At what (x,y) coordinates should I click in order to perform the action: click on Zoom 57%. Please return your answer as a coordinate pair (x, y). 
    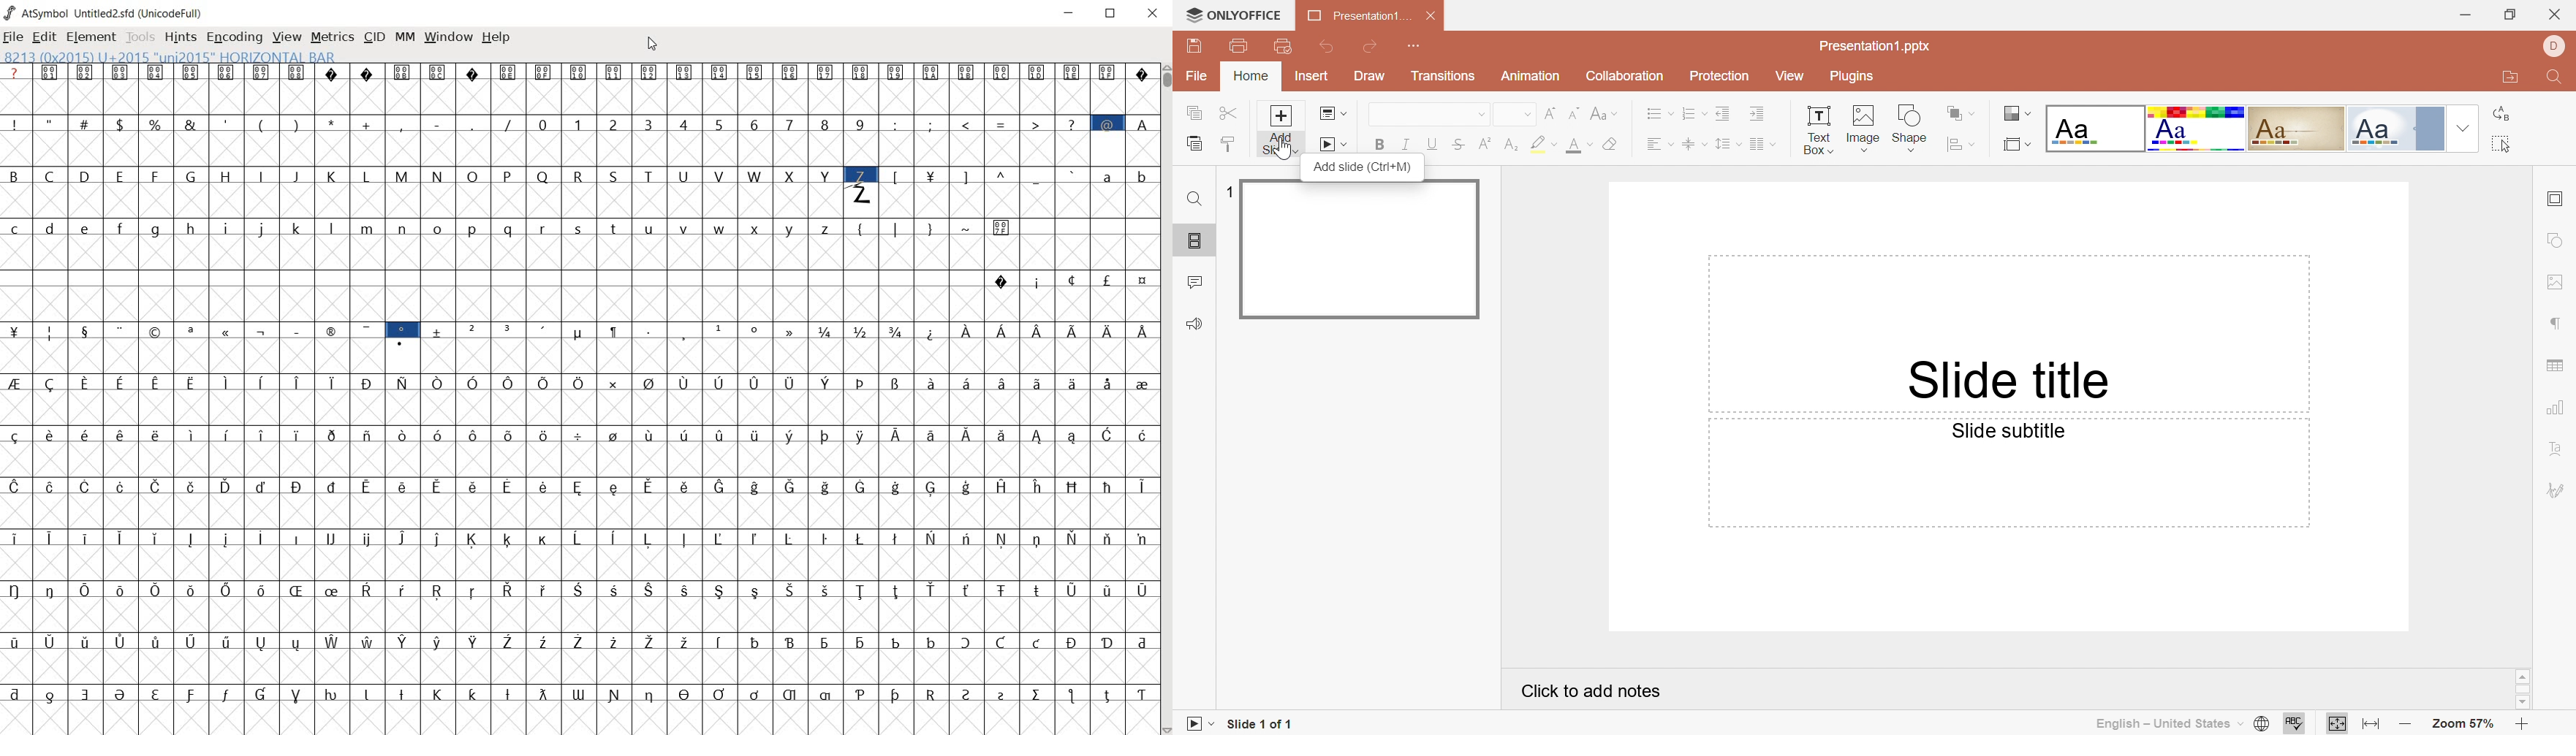
    Looking at the image, I should click on (2462, 723).